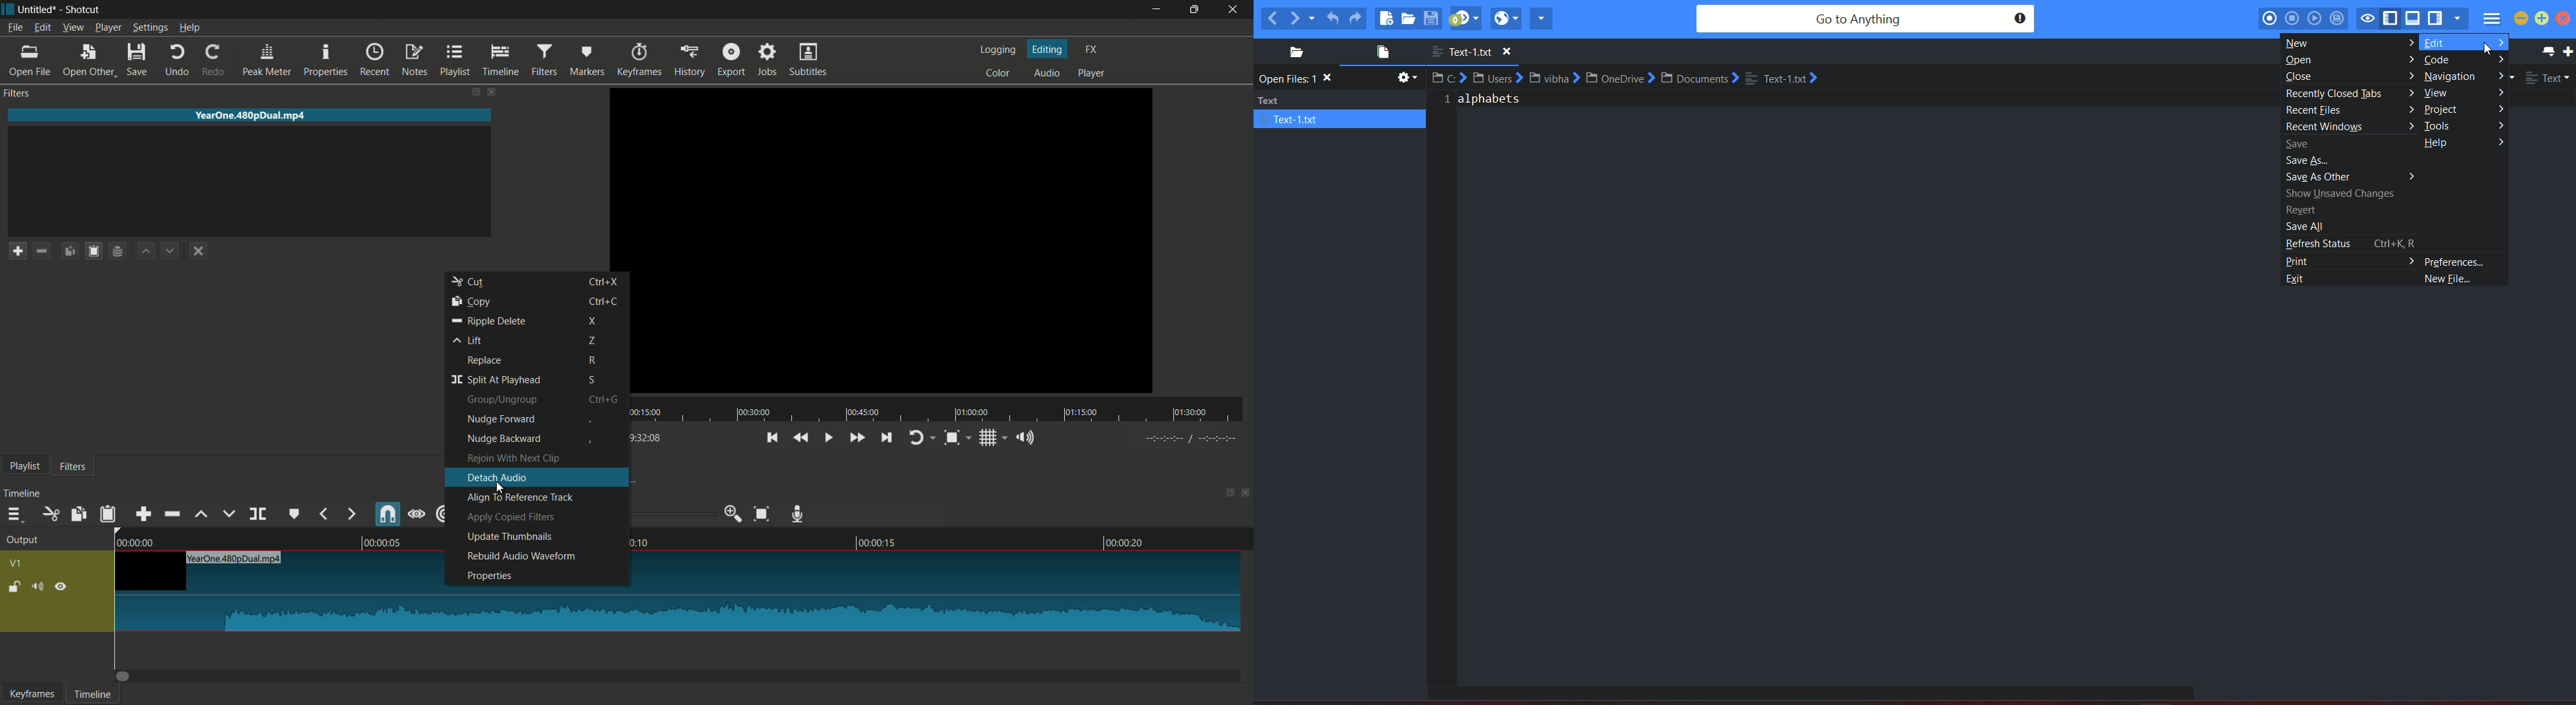 This screenshot has height=728, width=2576. Describe the element at coordinates (50, 515) in the screenshot. I see `cut` at that location.